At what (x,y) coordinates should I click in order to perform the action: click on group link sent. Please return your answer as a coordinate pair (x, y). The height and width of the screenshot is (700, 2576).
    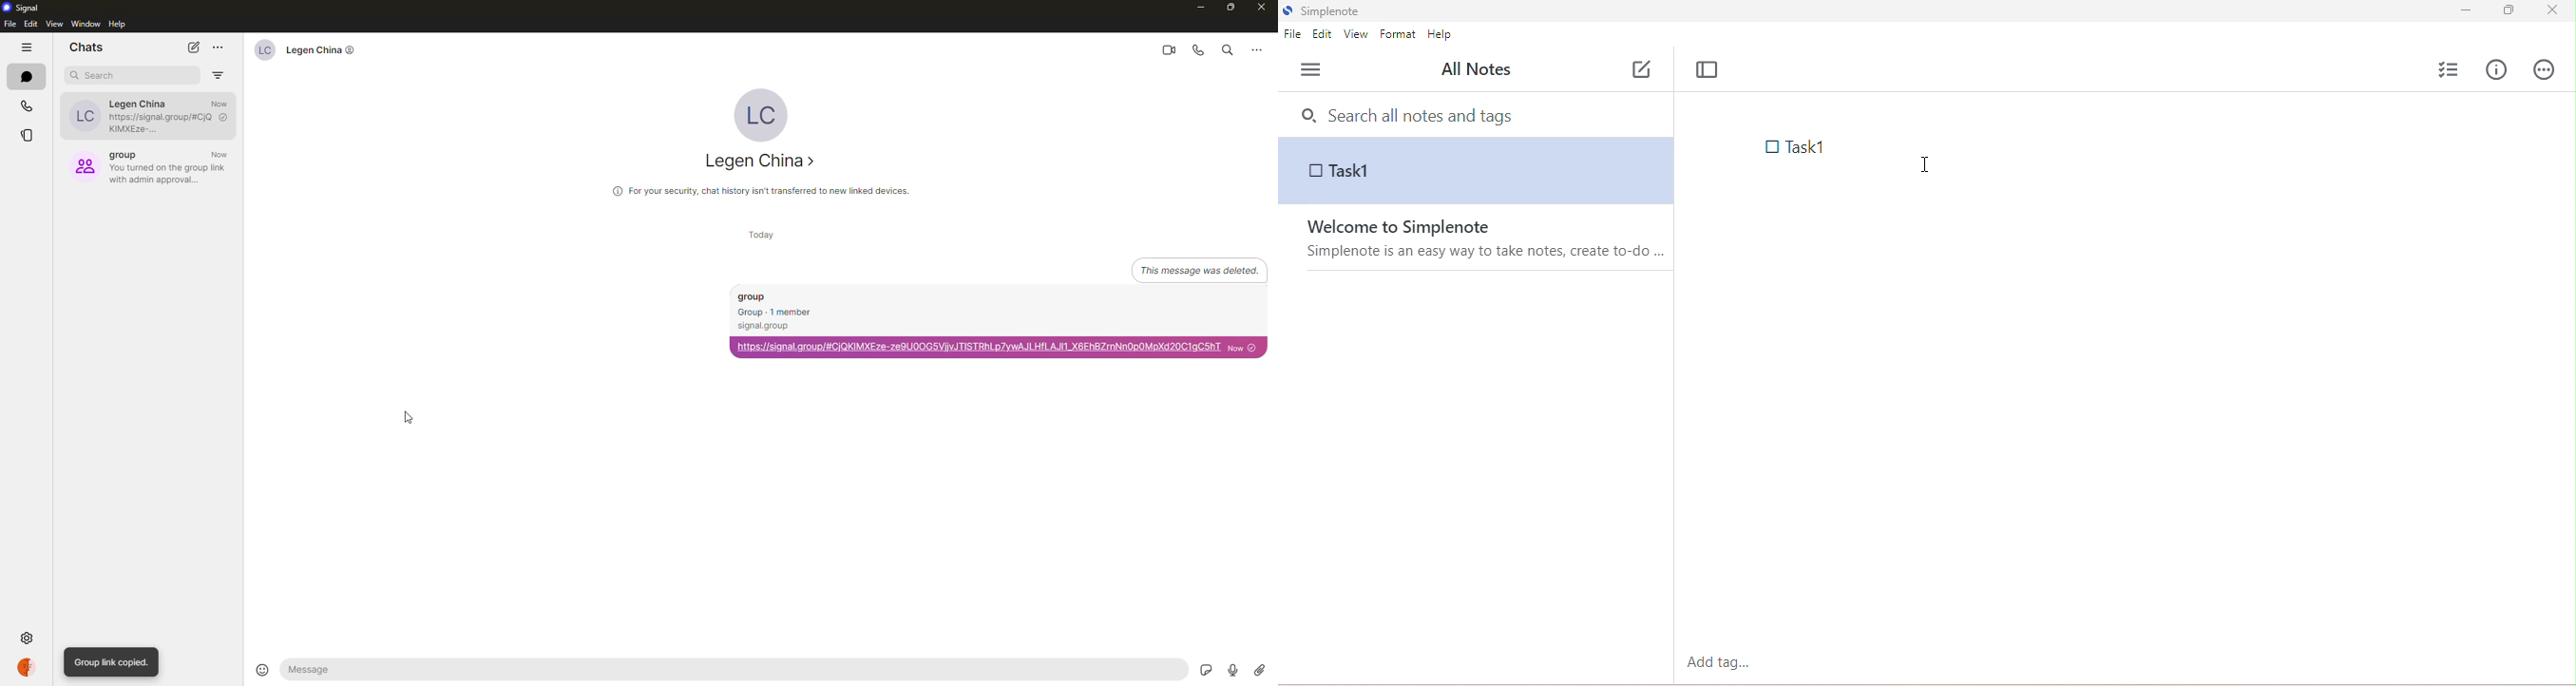
    Looking at the image, I should click on (999, 322).